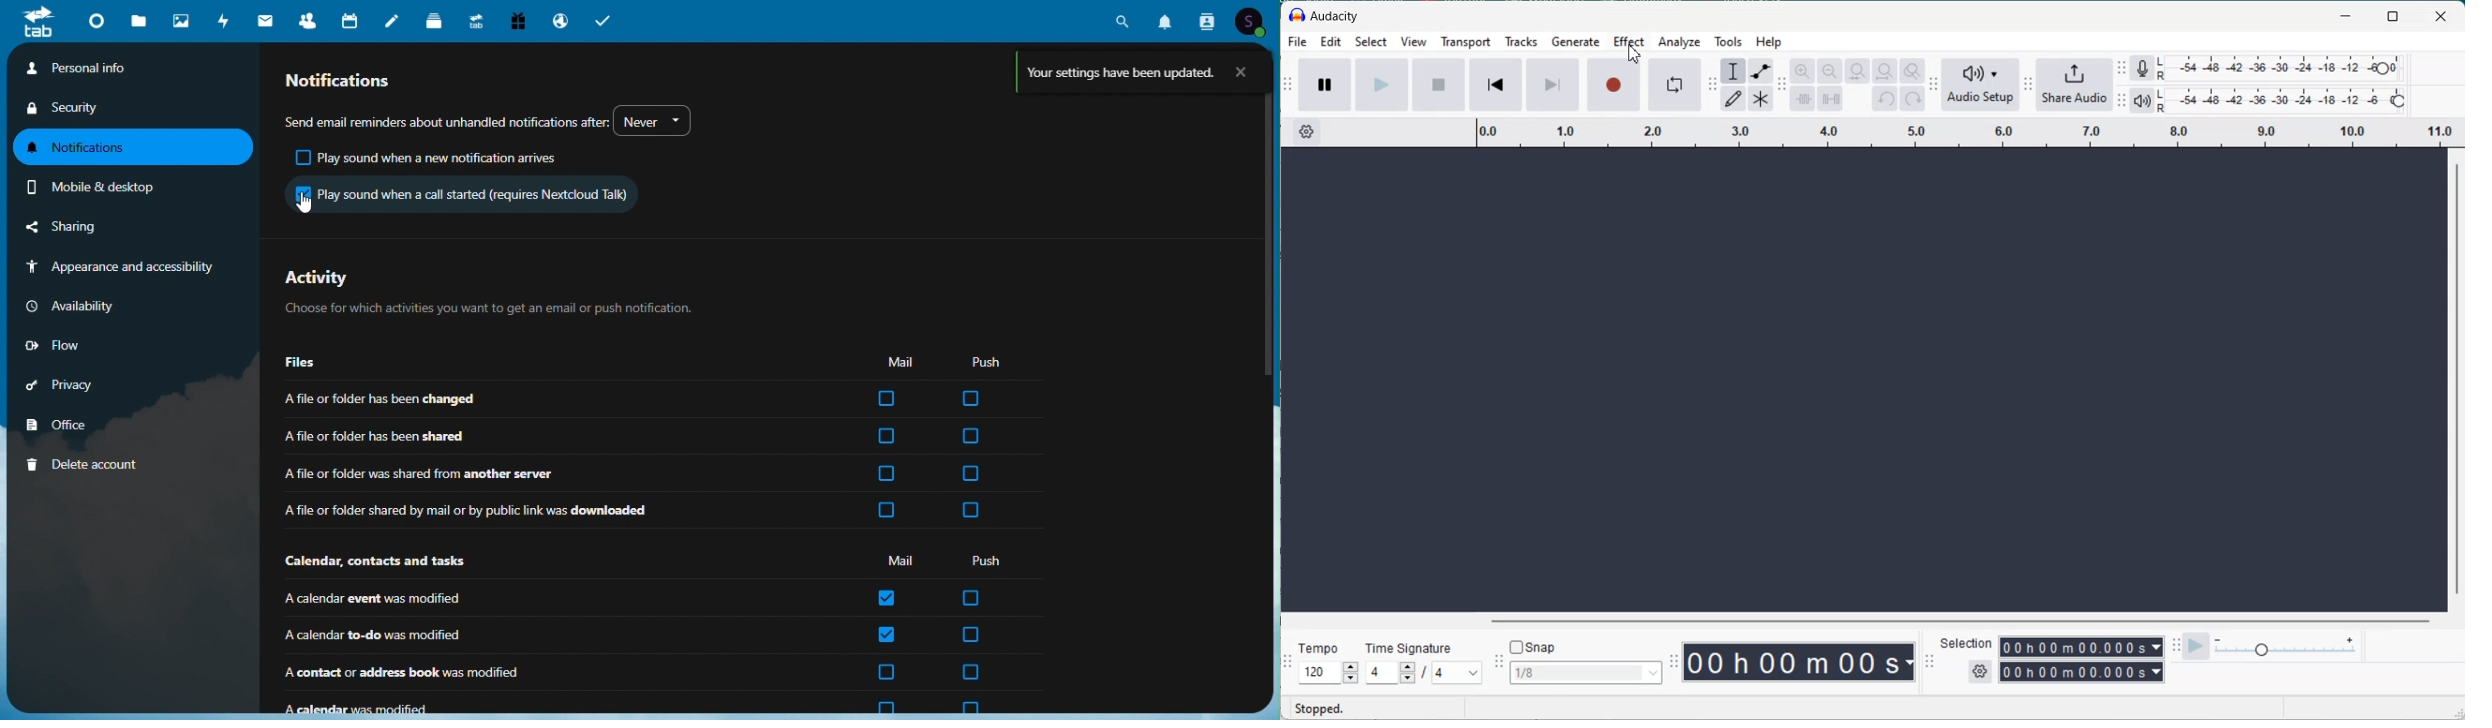 Image resolution: width=2492 pixels, height=728 pixels. I want to click on Calendar to-do was modified, so click(535, 635).